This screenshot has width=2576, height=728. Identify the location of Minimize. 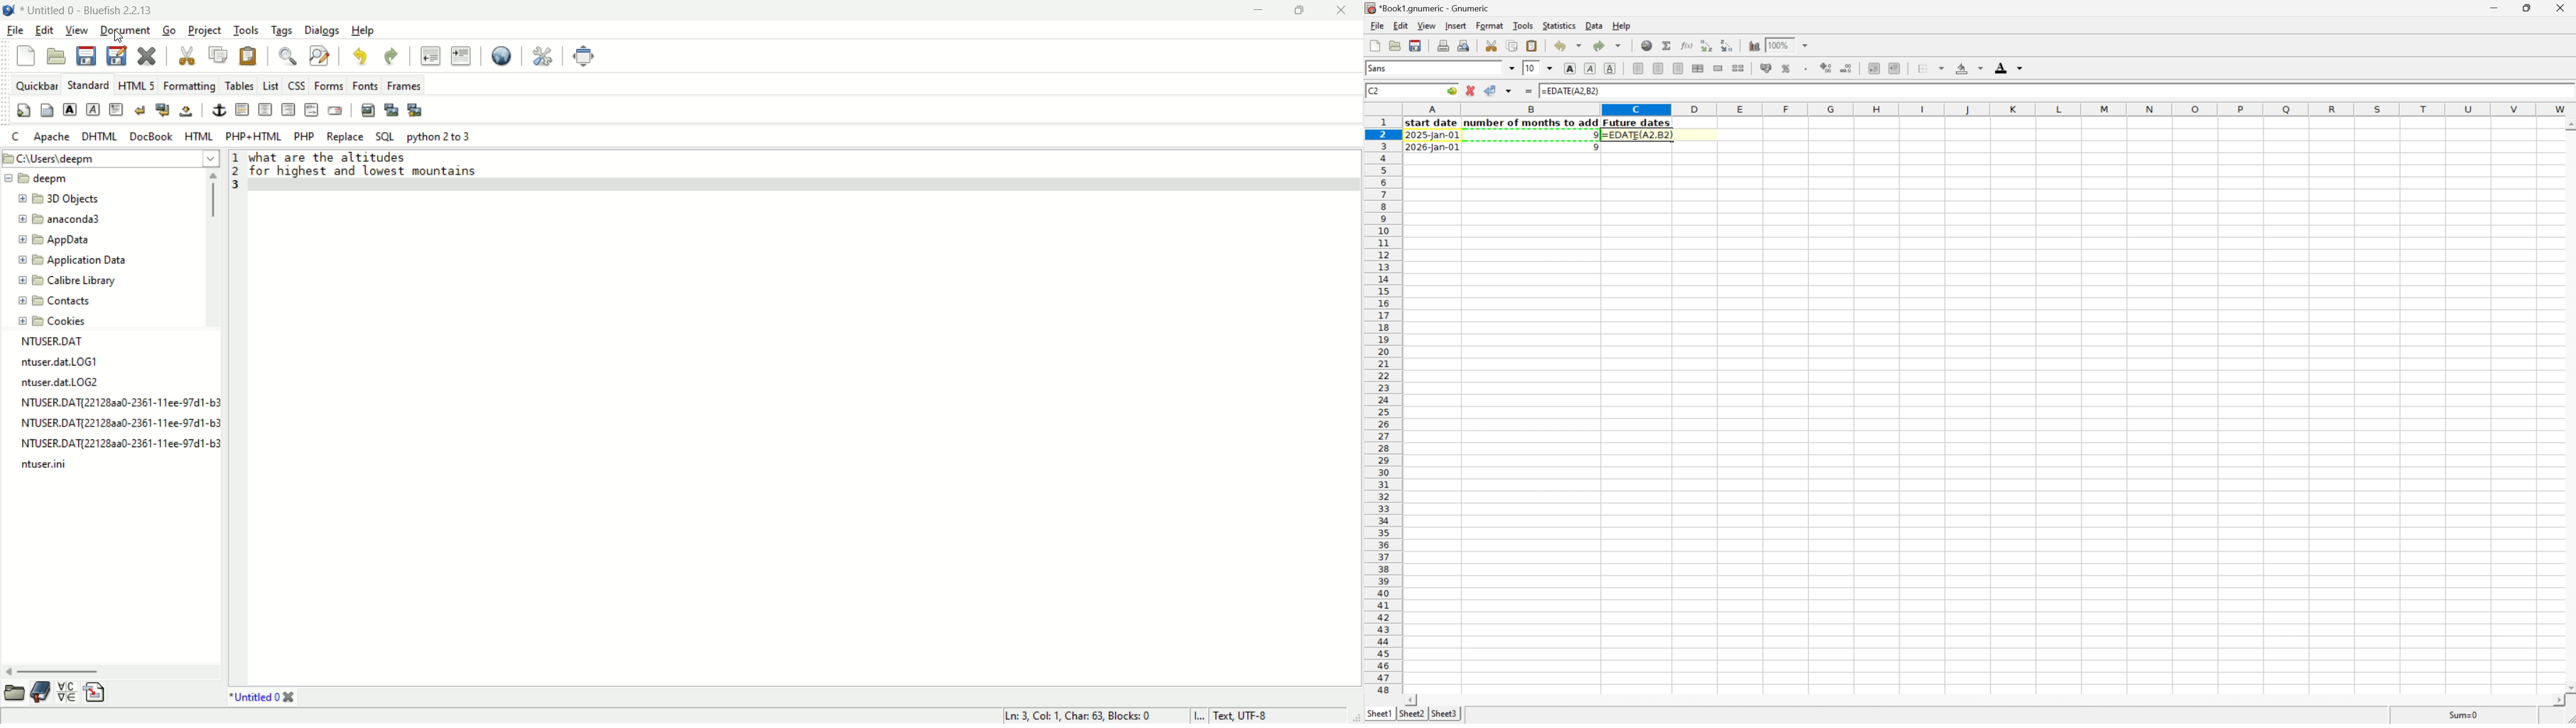
(2493, 6).